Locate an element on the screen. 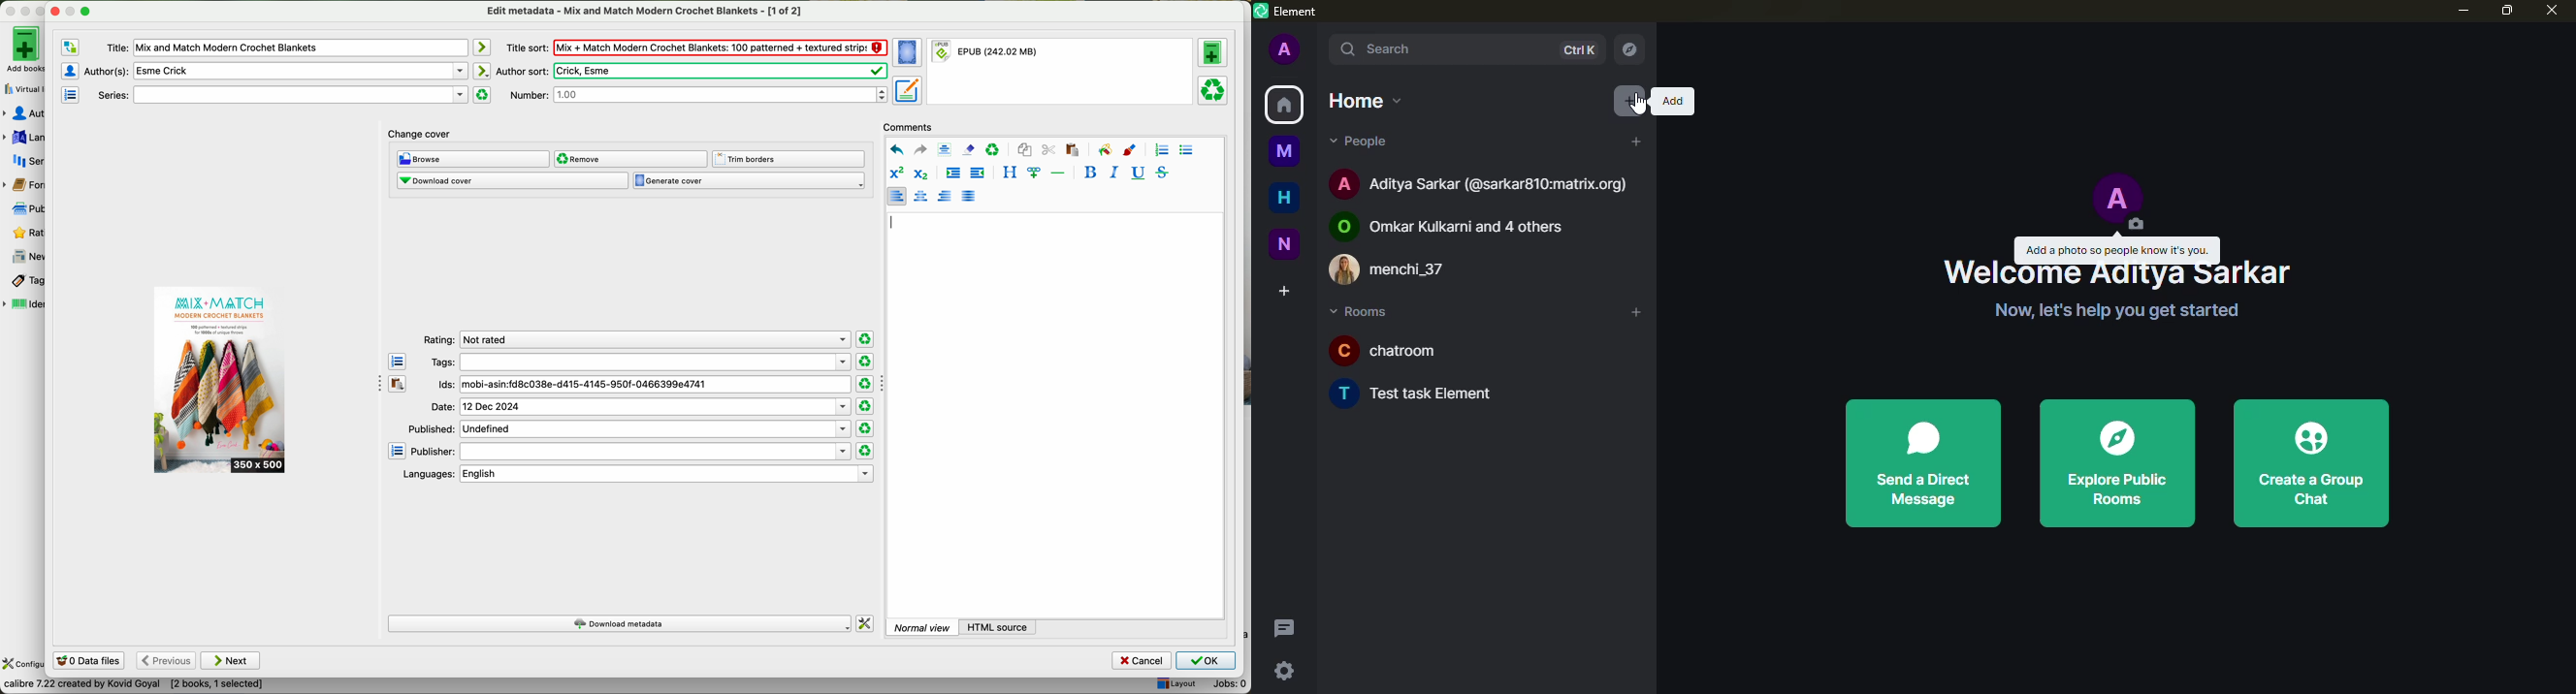 Image resolution: width=2576 pixels, height=700 pixels. set the series manage editor is located at coordinates (69, 94).